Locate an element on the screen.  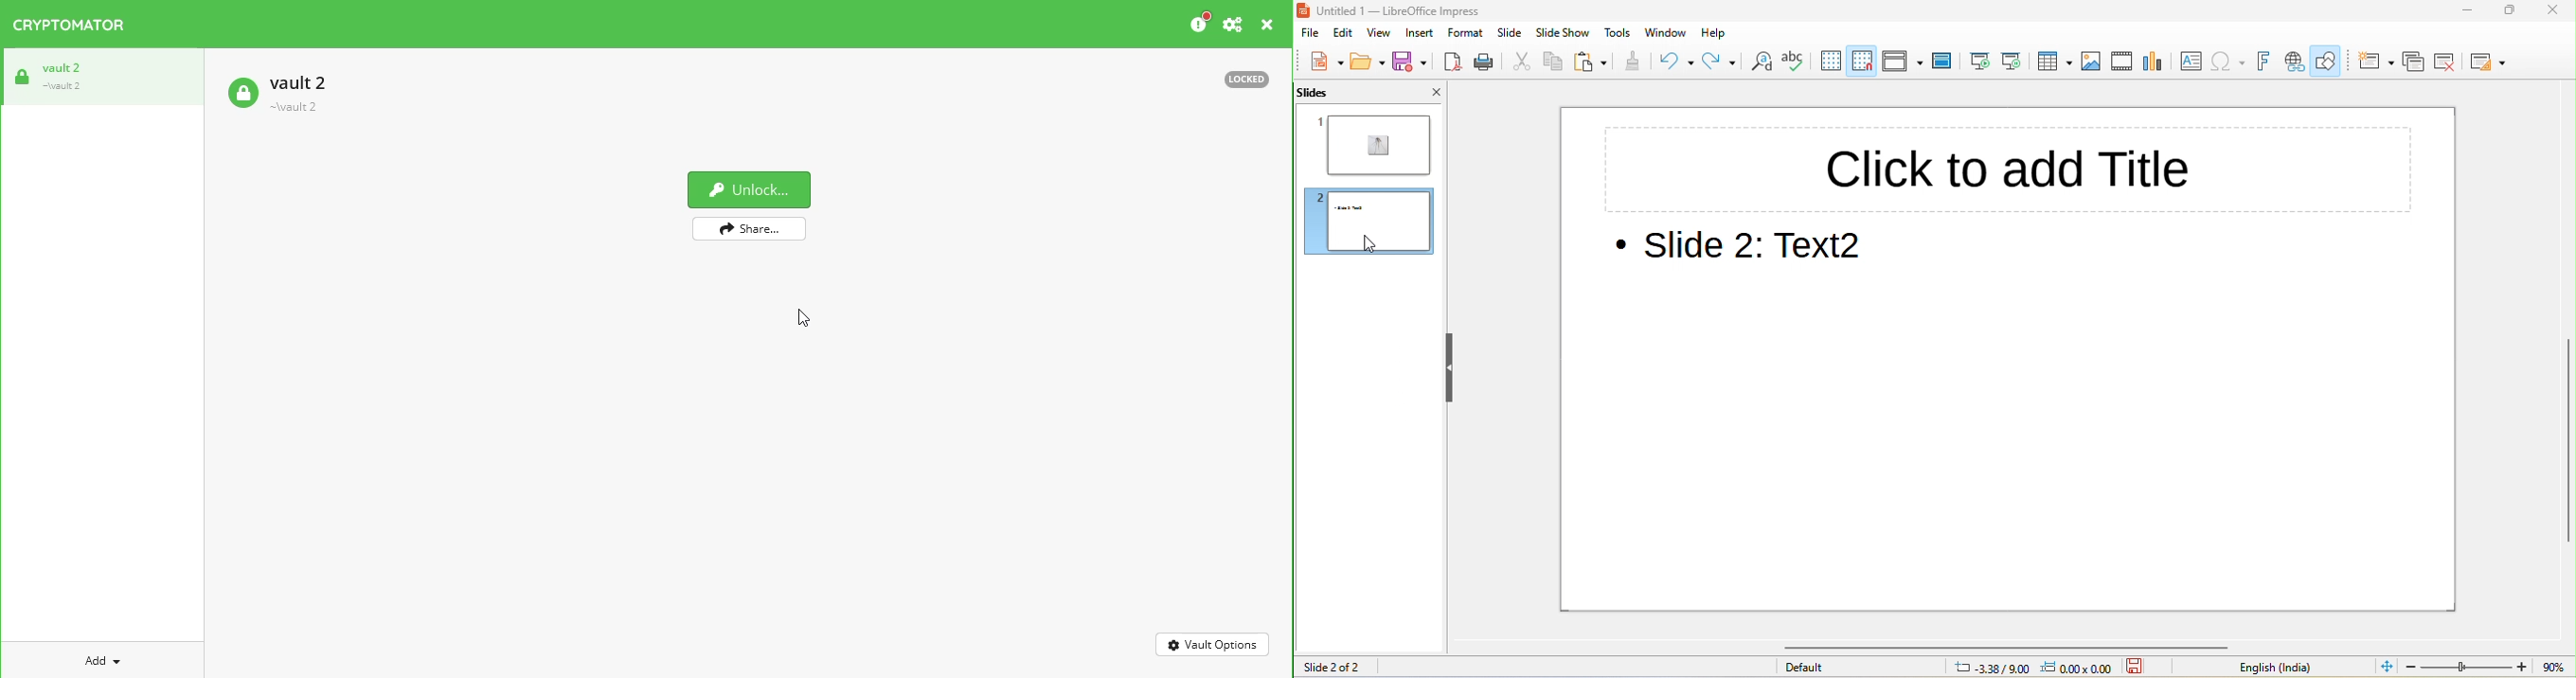
hide is located at coordinates (1451, 366).